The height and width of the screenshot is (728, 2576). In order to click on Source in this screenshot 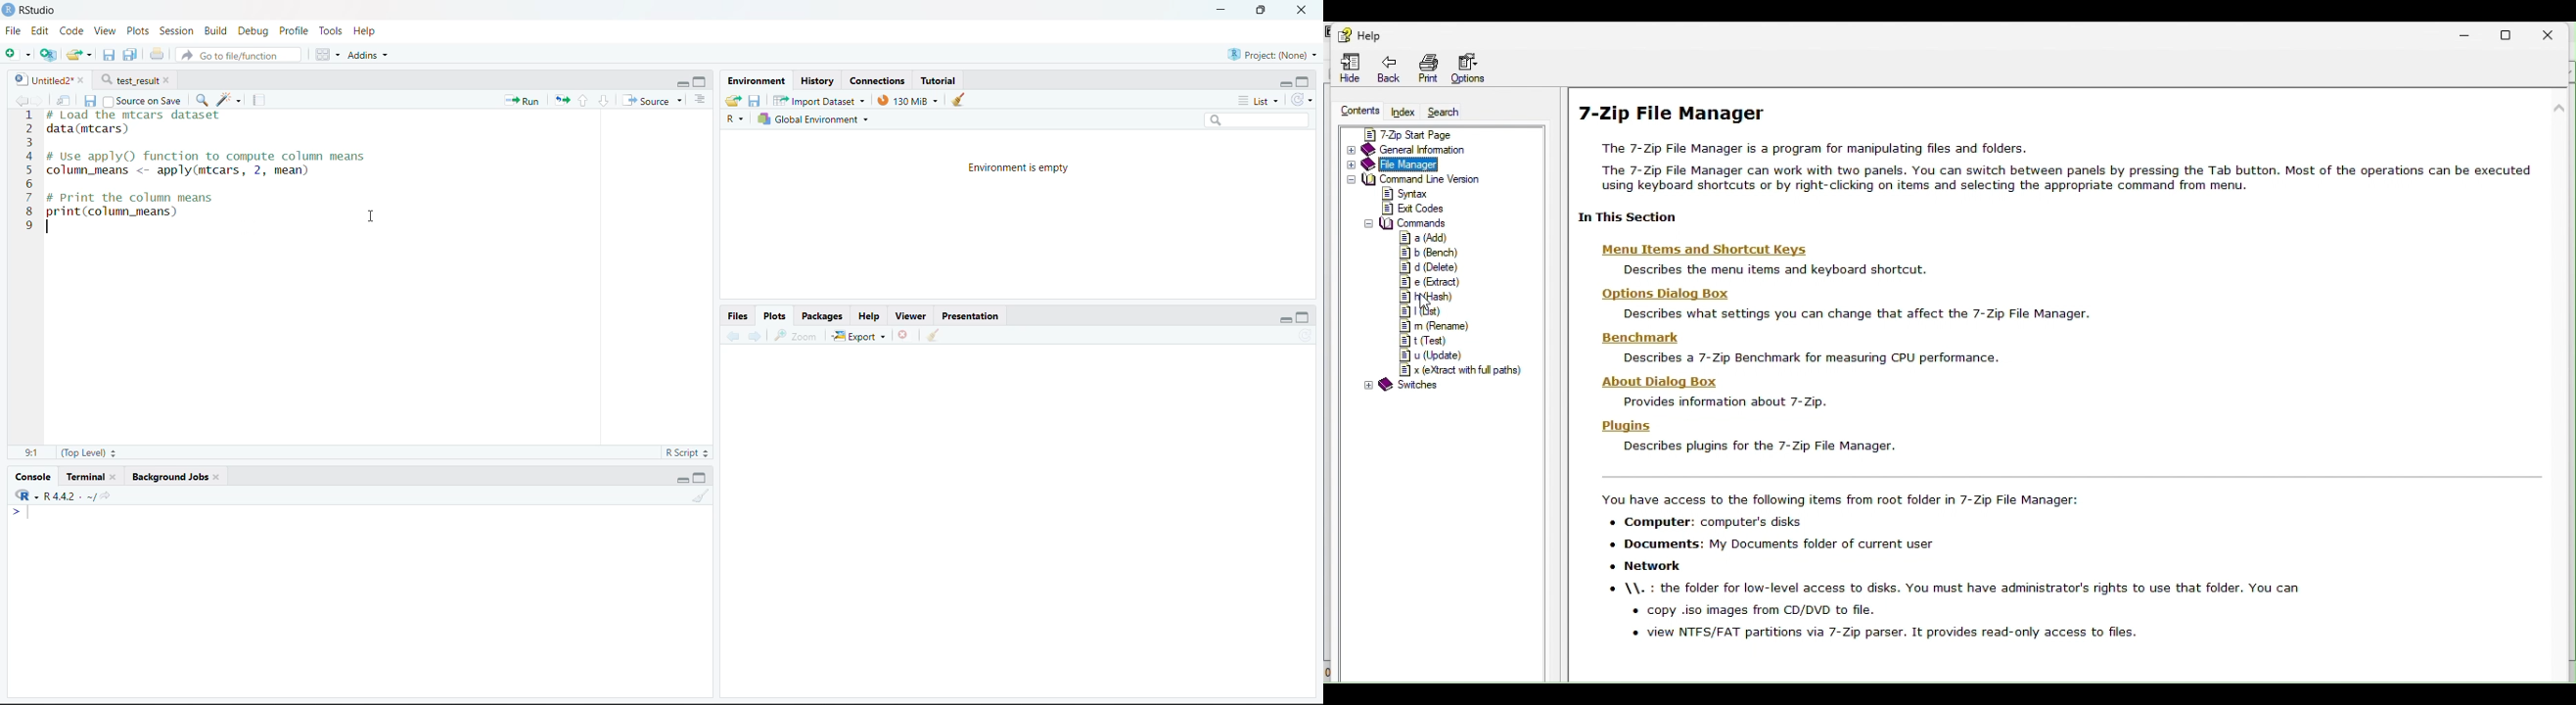, I will do `click(652, 100)`.